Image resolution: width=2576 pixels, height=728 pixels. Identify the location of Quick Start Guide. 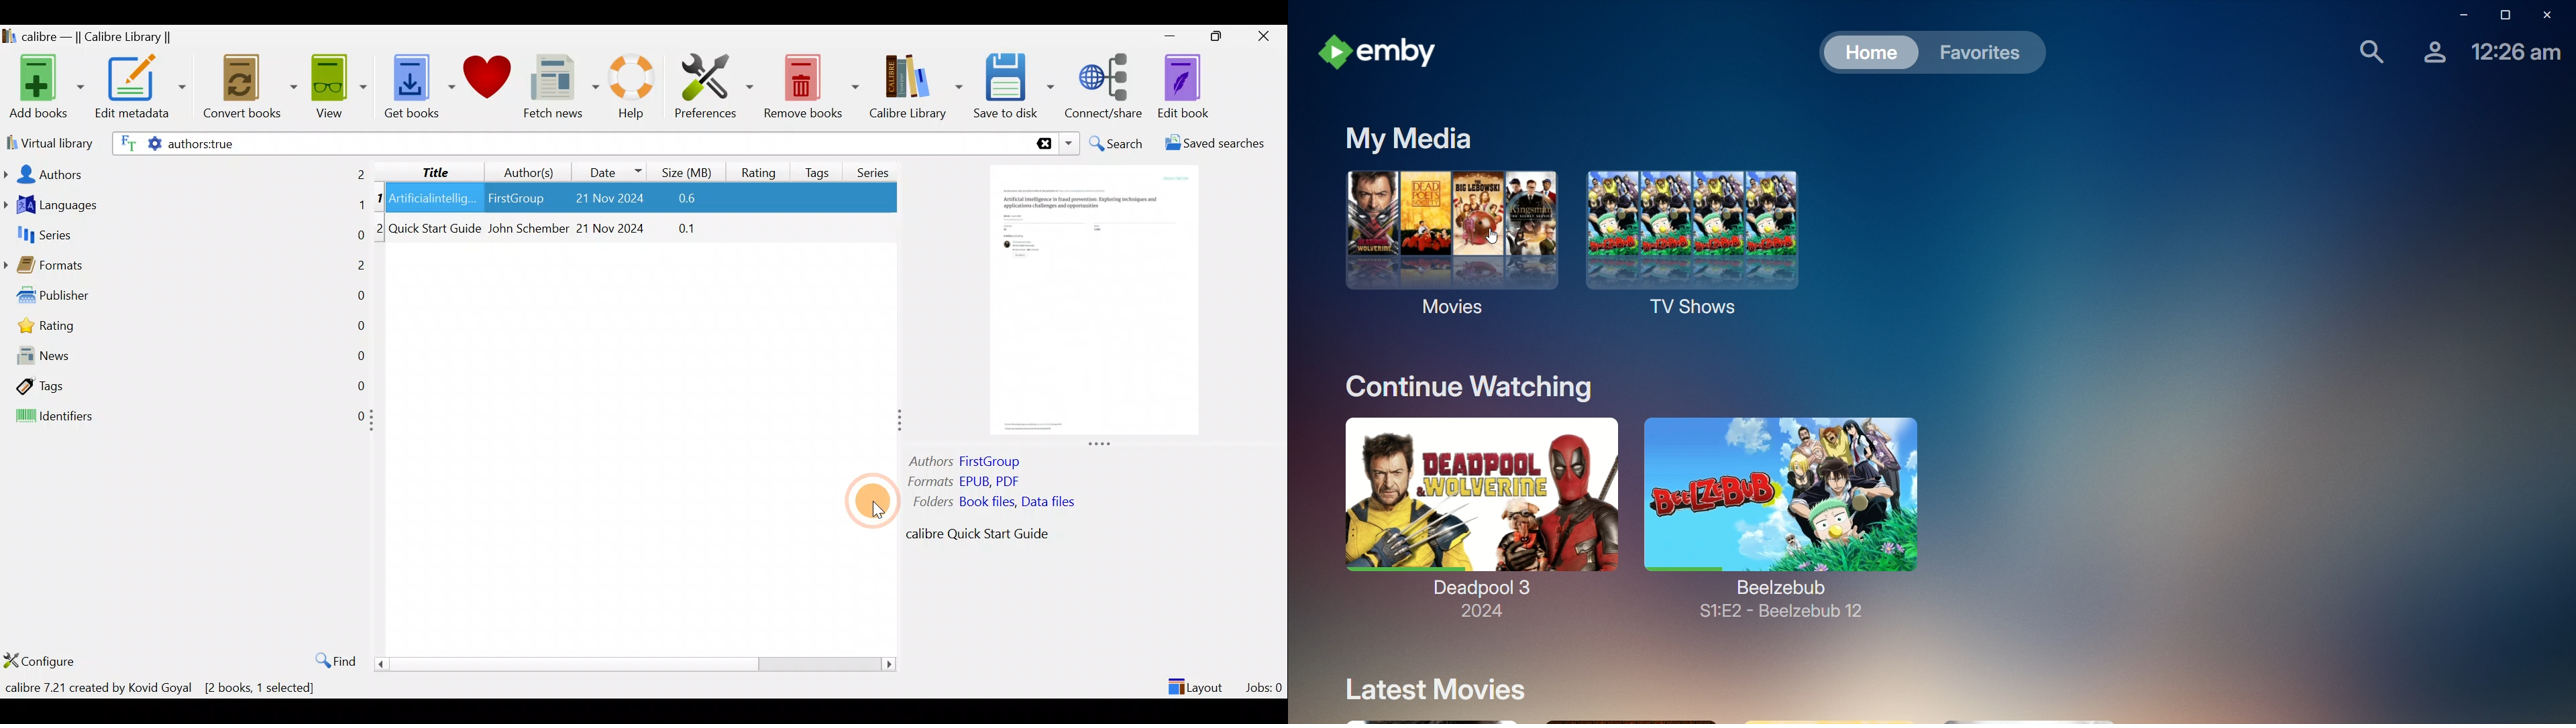
(435, 229).